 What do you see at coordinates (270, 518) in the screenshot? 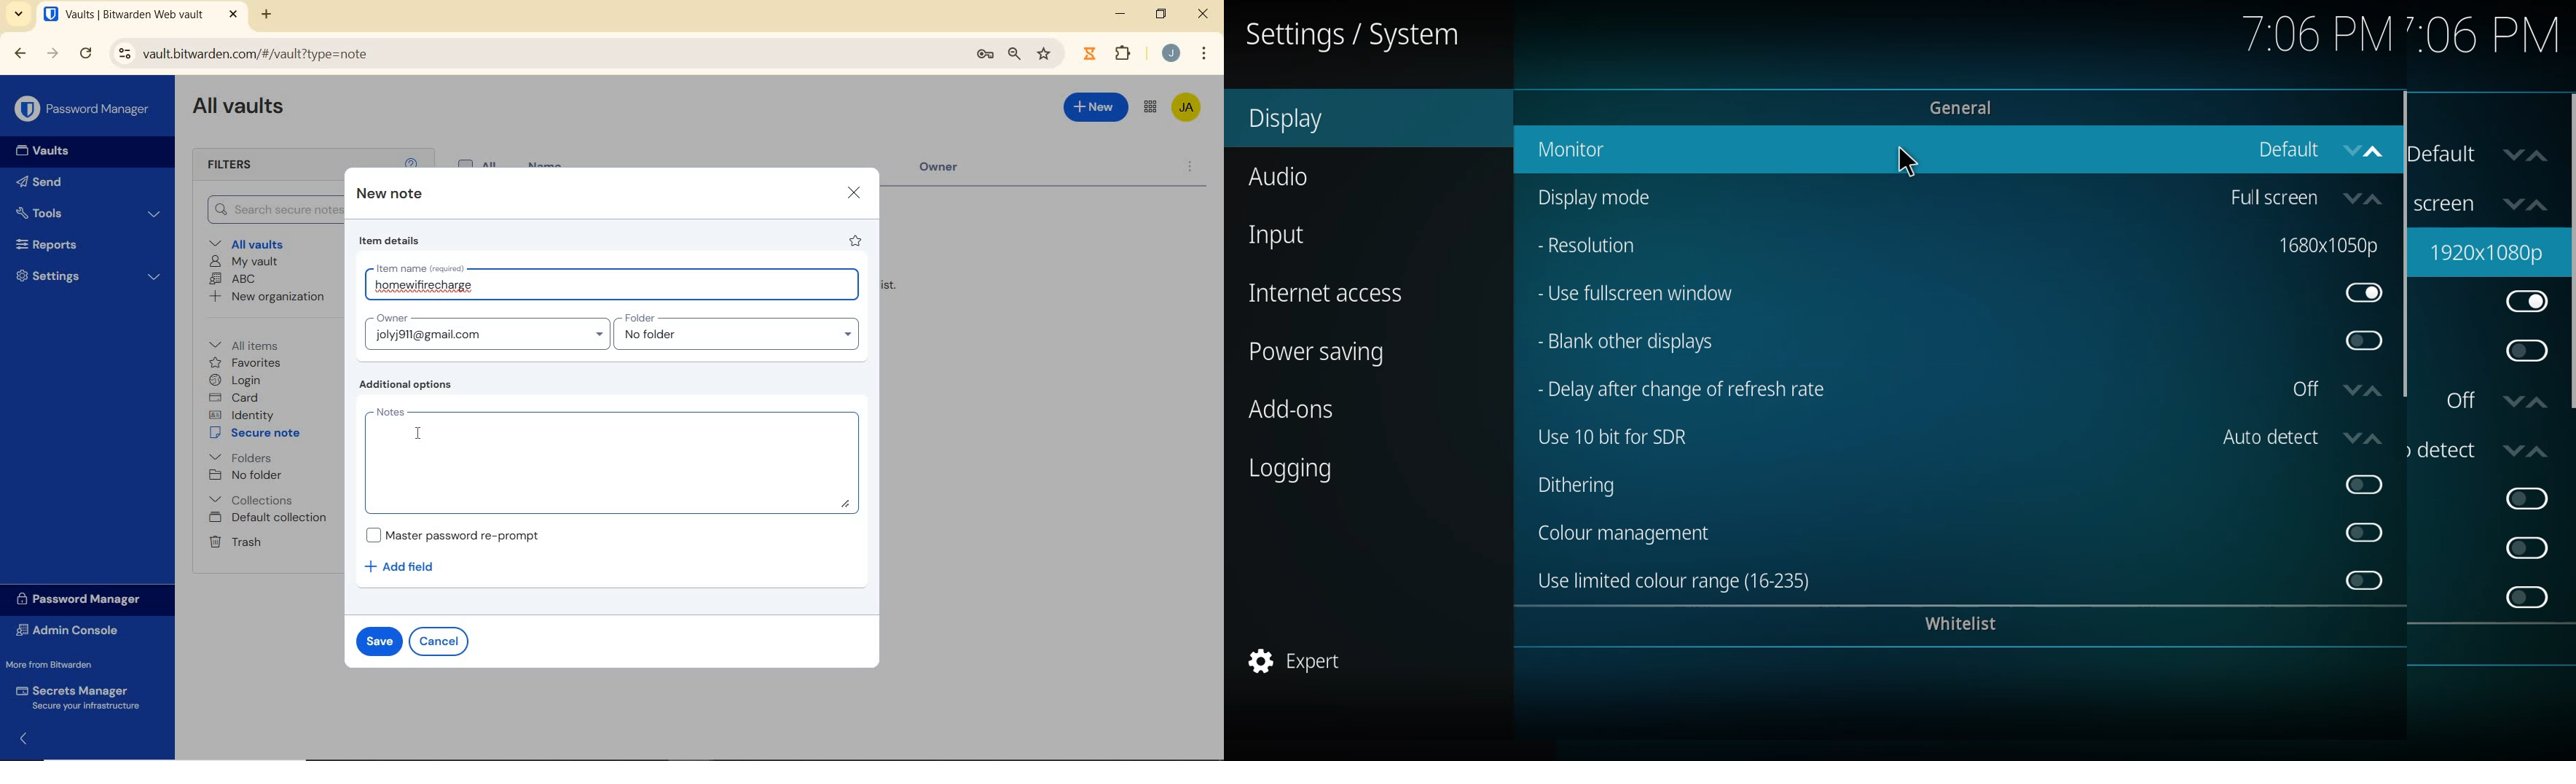
I see `Default collection` at bounding box center [270, 518].